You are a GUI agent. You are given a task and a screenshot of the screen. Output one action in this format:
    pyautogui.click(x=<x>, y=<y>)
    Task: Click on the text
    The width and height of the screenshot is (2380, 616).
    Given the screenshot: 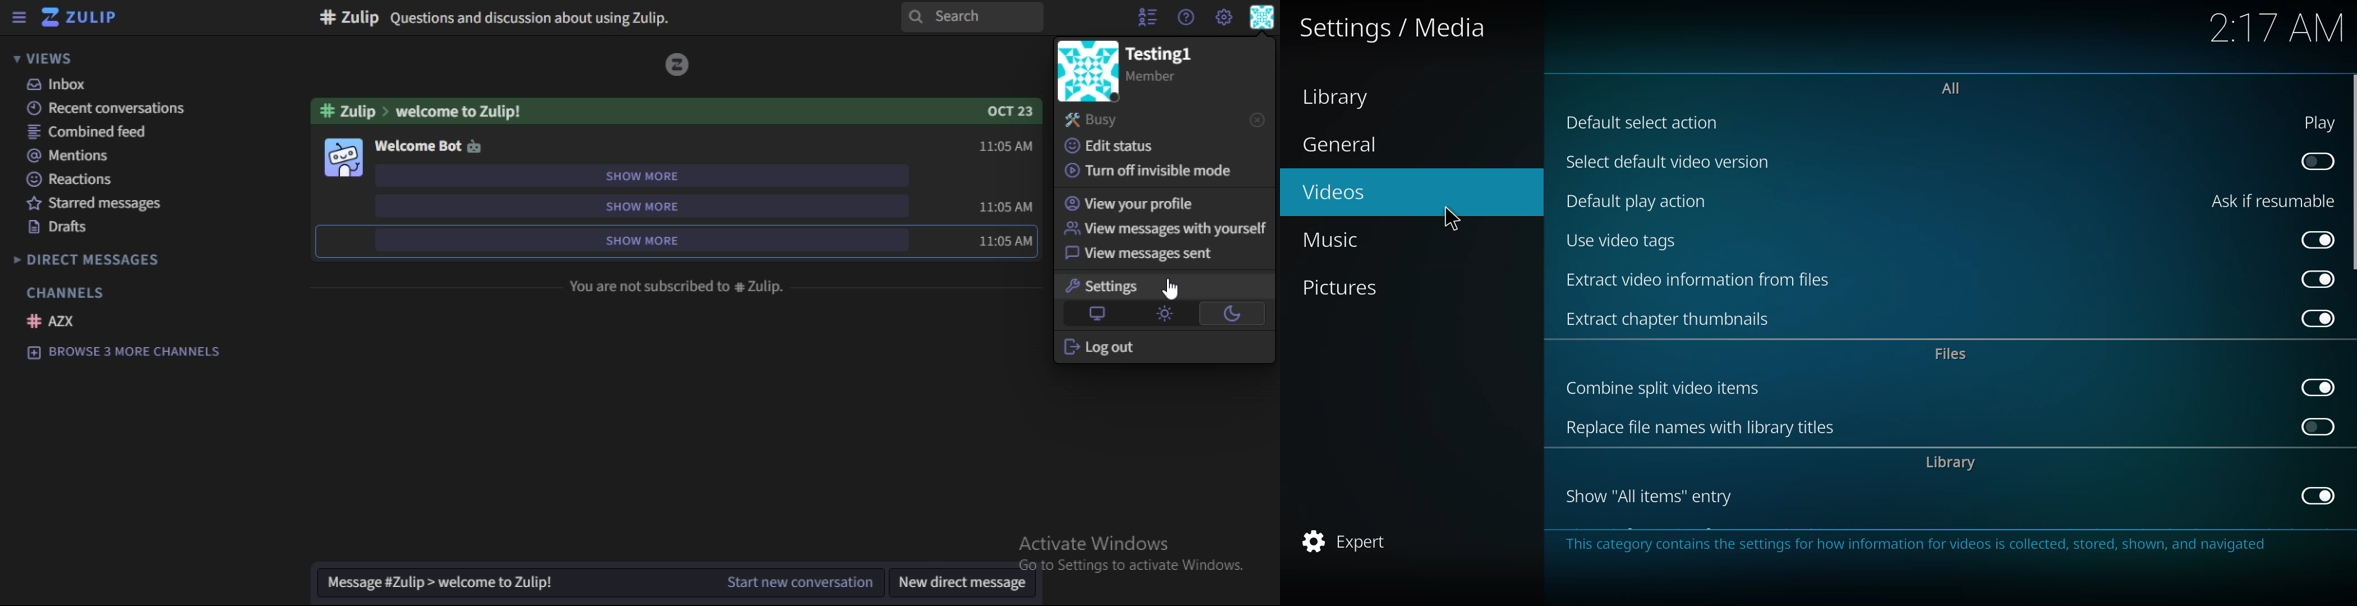 What is the action you would take?
    pyautogui.click(x=489, y=19)
    